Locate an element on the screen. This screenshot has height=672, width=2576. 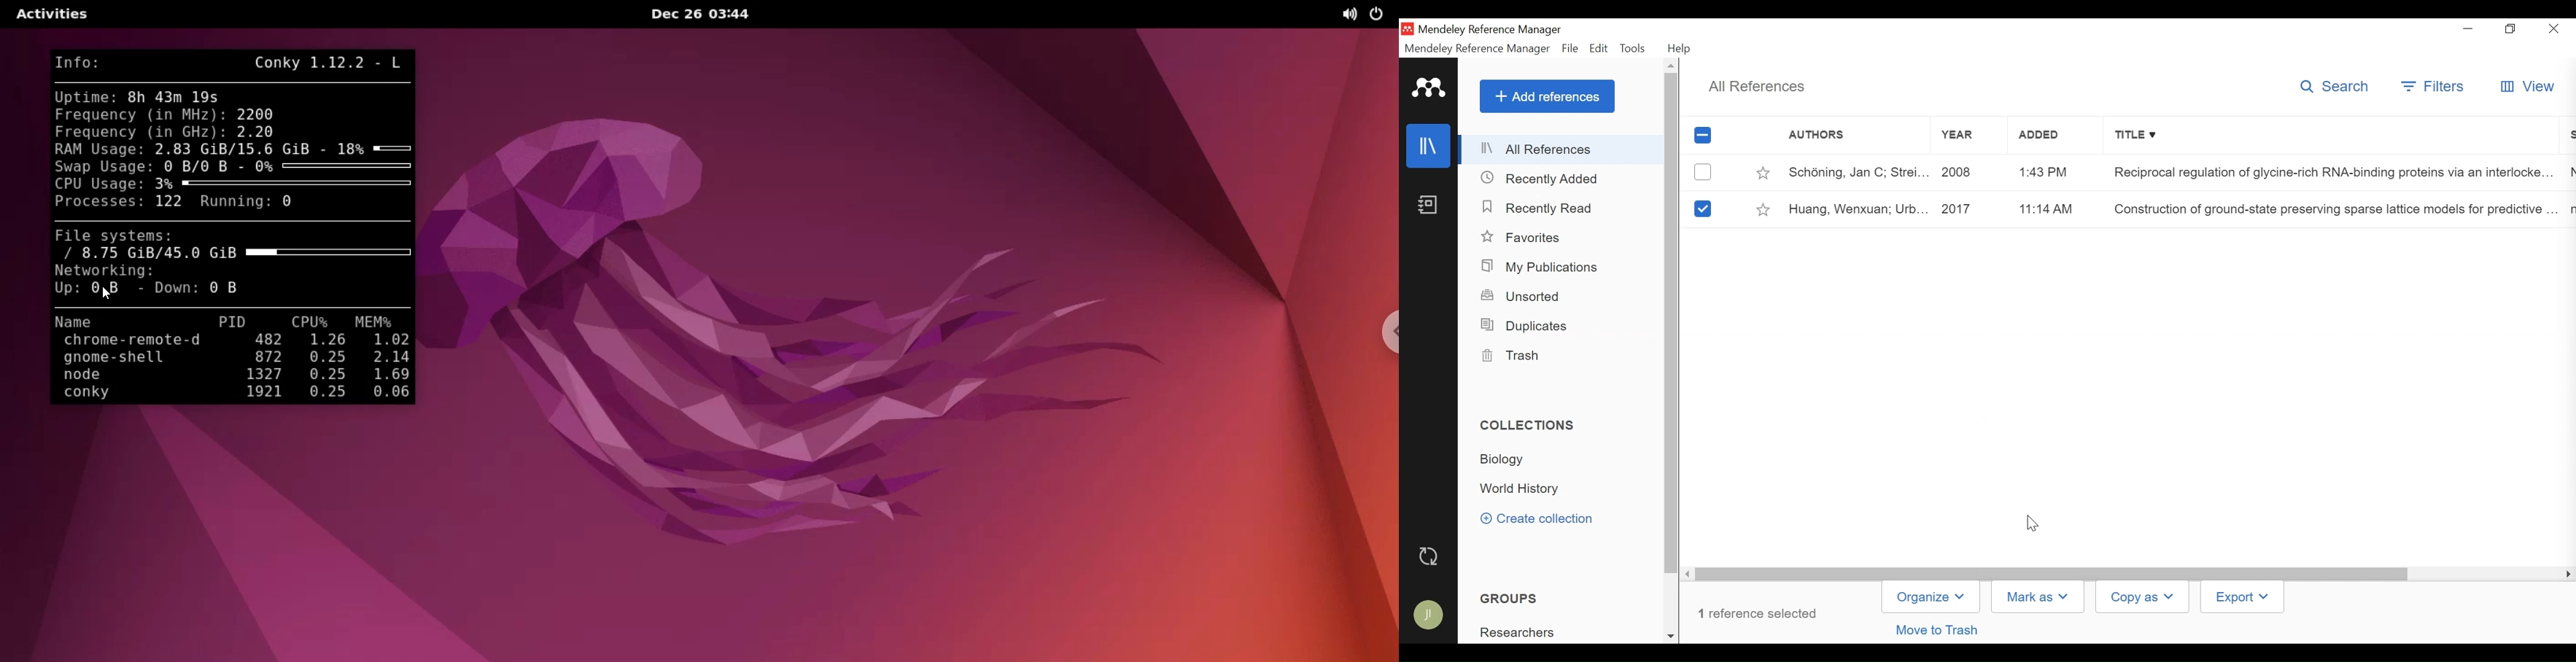
Duplicates is located at coordinates (1527, 326).